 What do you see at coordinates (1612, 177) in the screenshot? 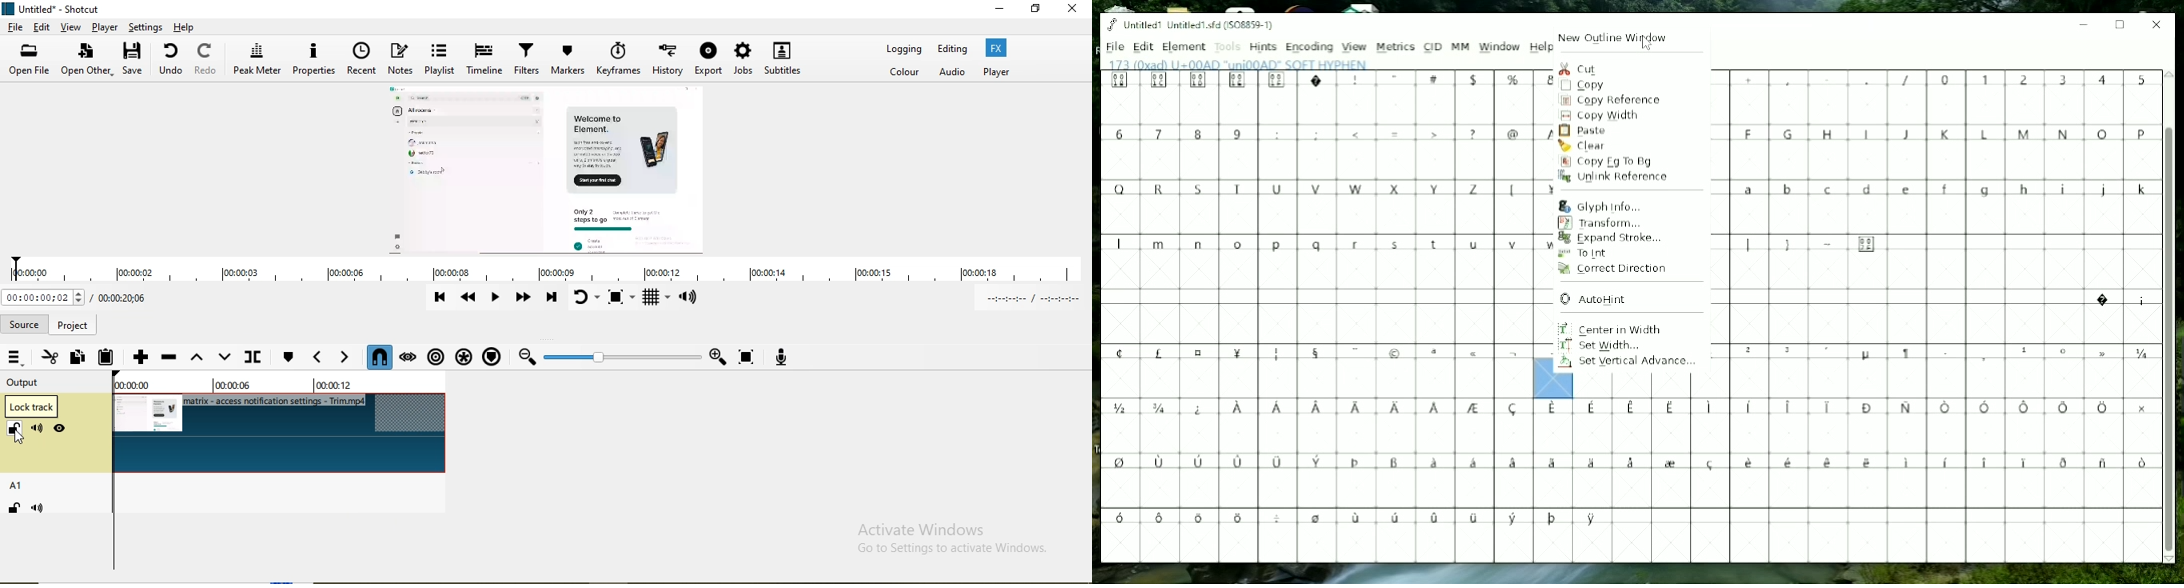
I see `Unlink Reference` at bounding box center [1612, 177].